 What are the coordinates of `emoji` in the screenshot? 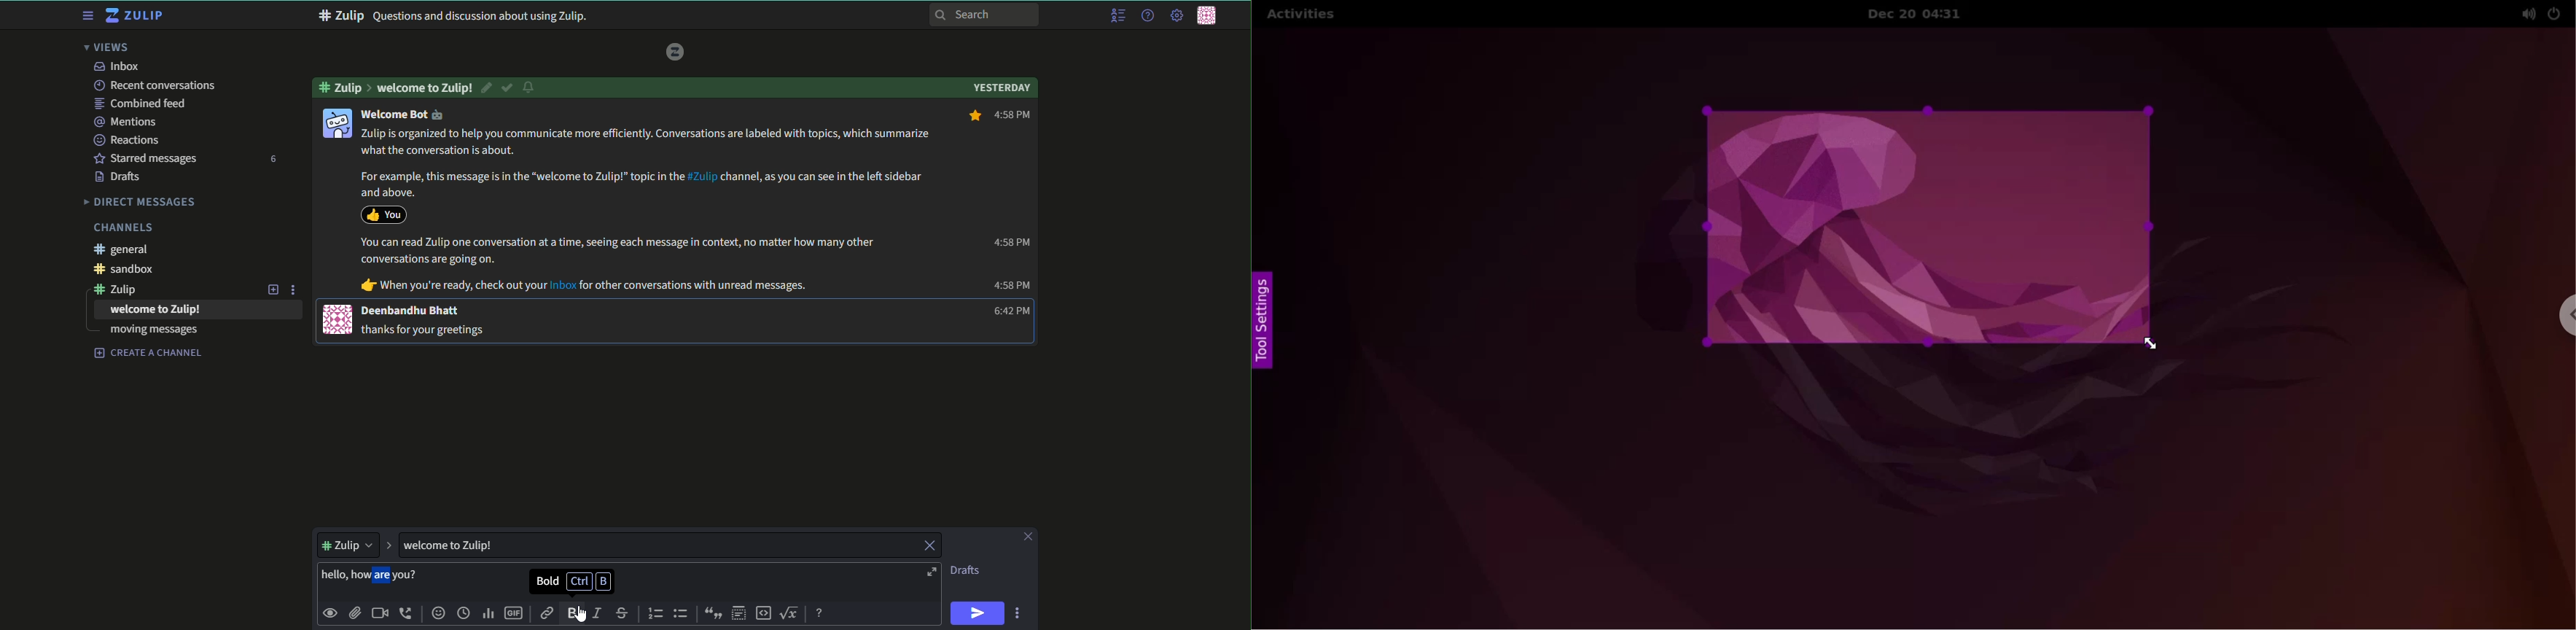 It's located at (945, 116).